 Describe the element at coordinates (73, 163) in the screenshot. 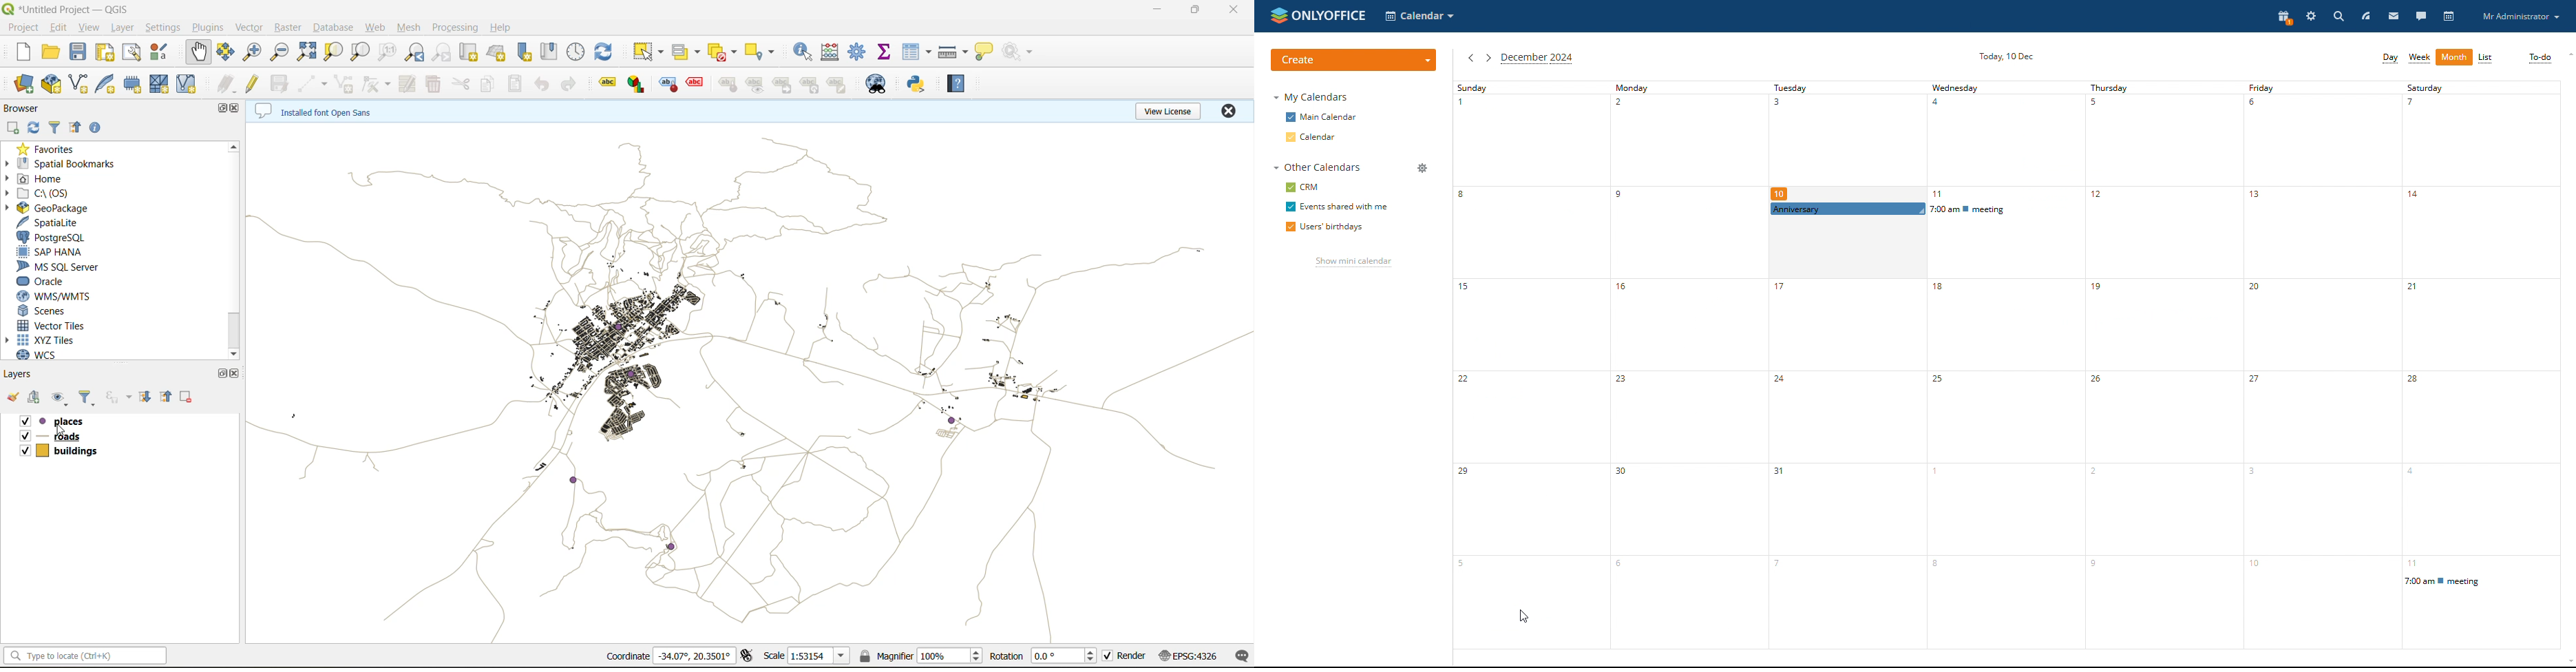

I see `spatial bookmarks` at that location.